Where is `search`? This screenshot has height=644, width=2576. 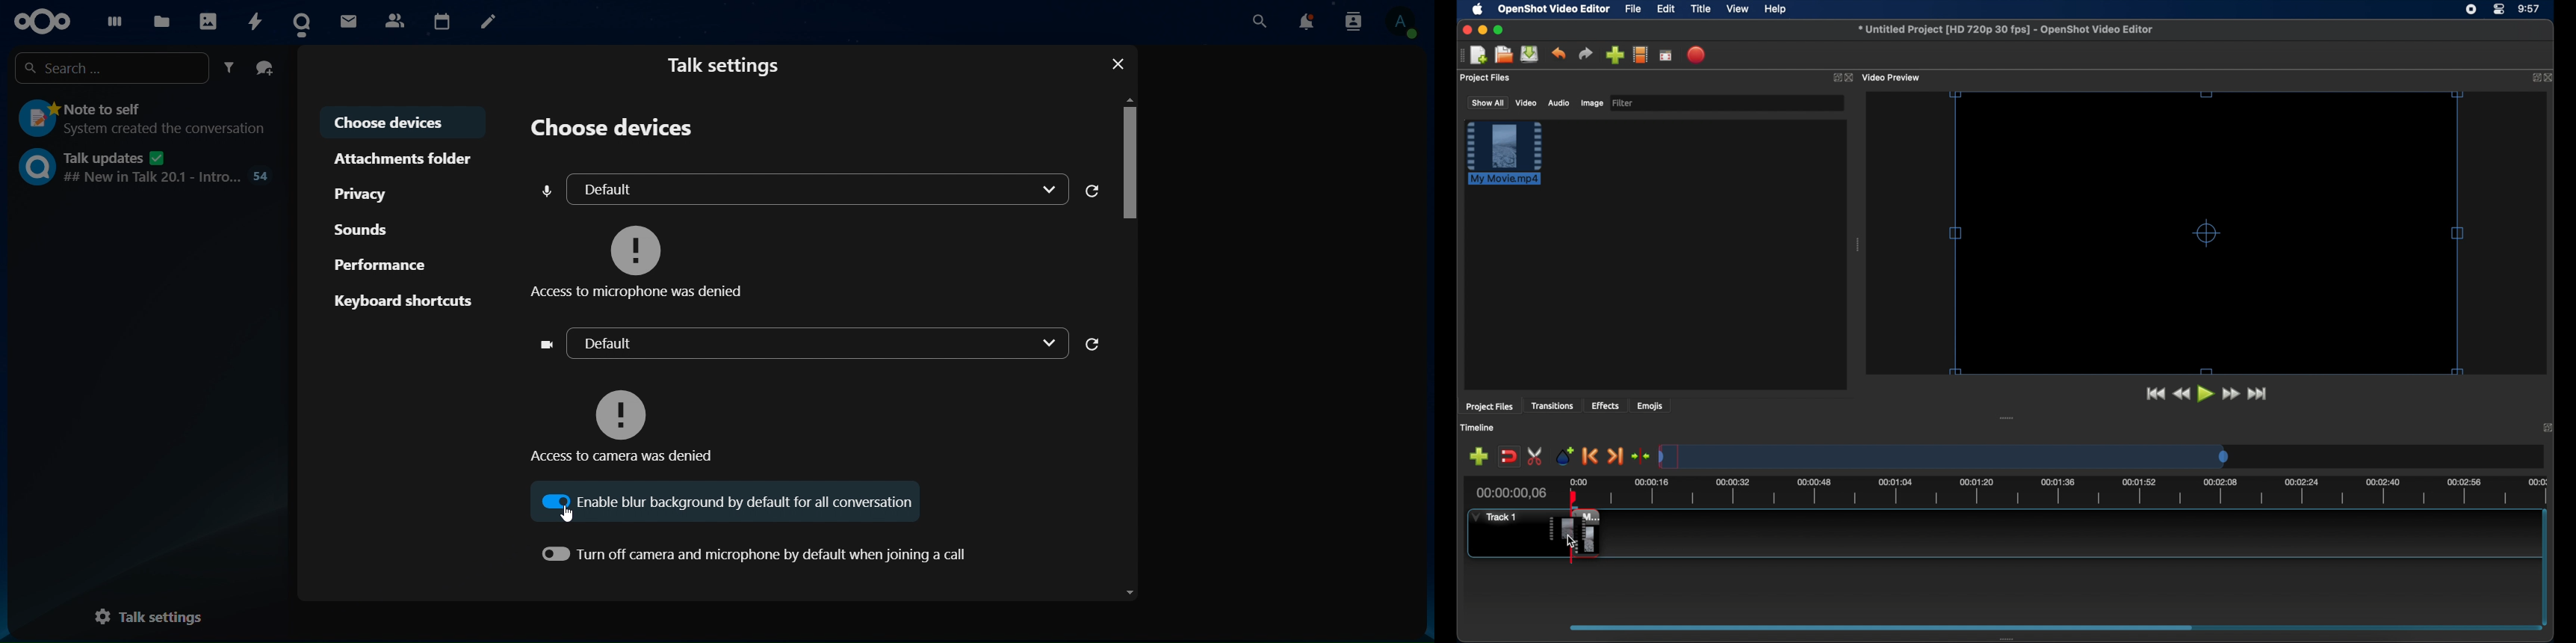
search is located at coordinates (108, 69).